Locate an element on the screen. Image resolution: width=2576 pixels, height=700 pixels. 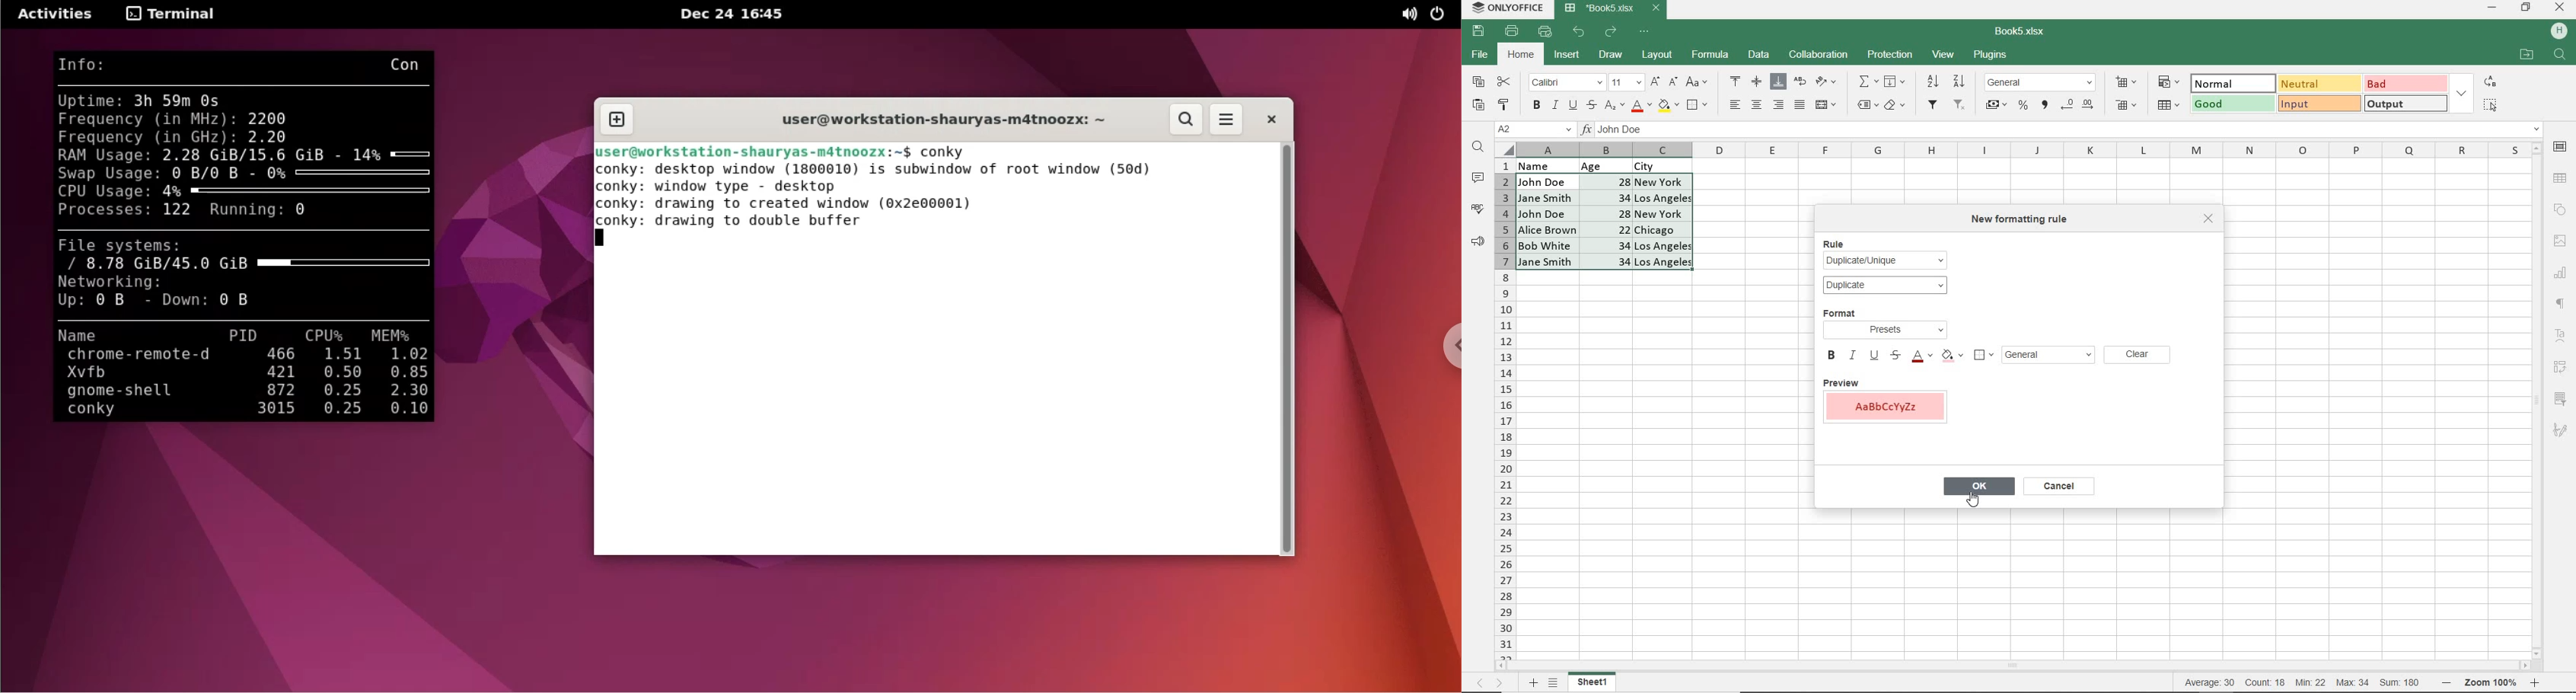
Add sheets is located at coordinates (1531, 682).